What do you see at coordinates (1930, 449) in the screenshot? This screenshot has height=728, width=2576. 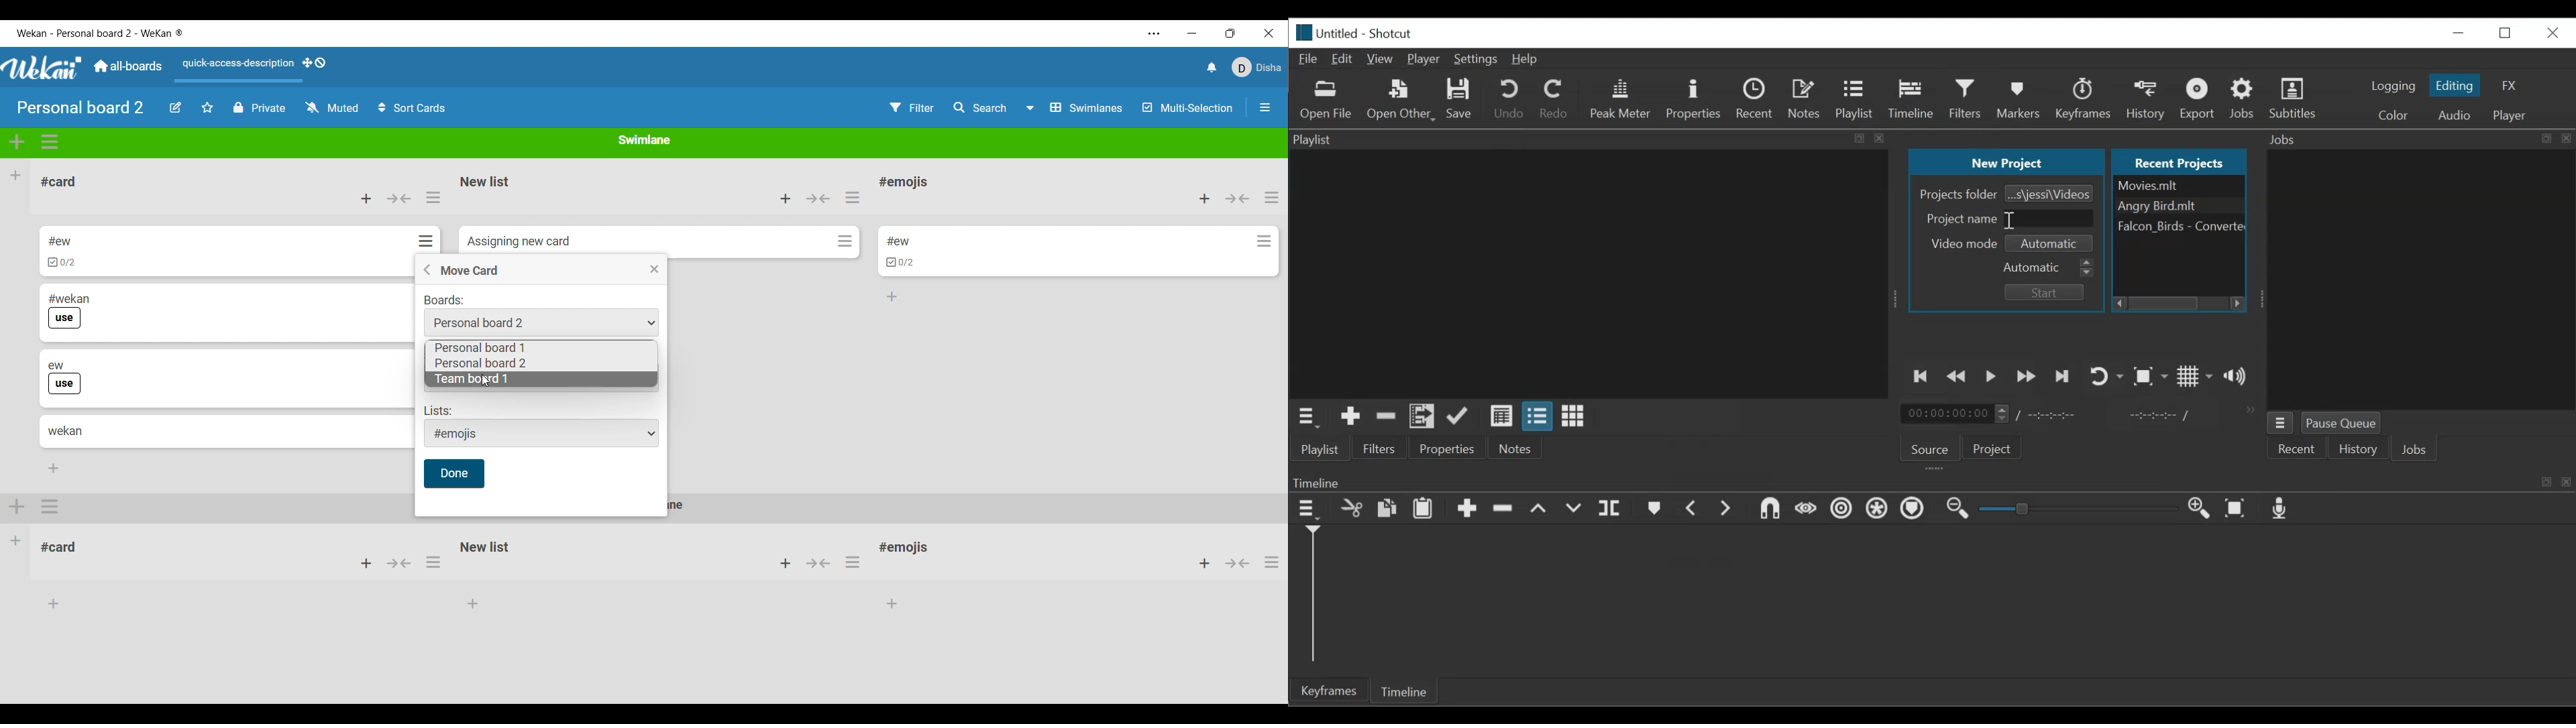 I see `Source` at bounding box center [1930, 449].